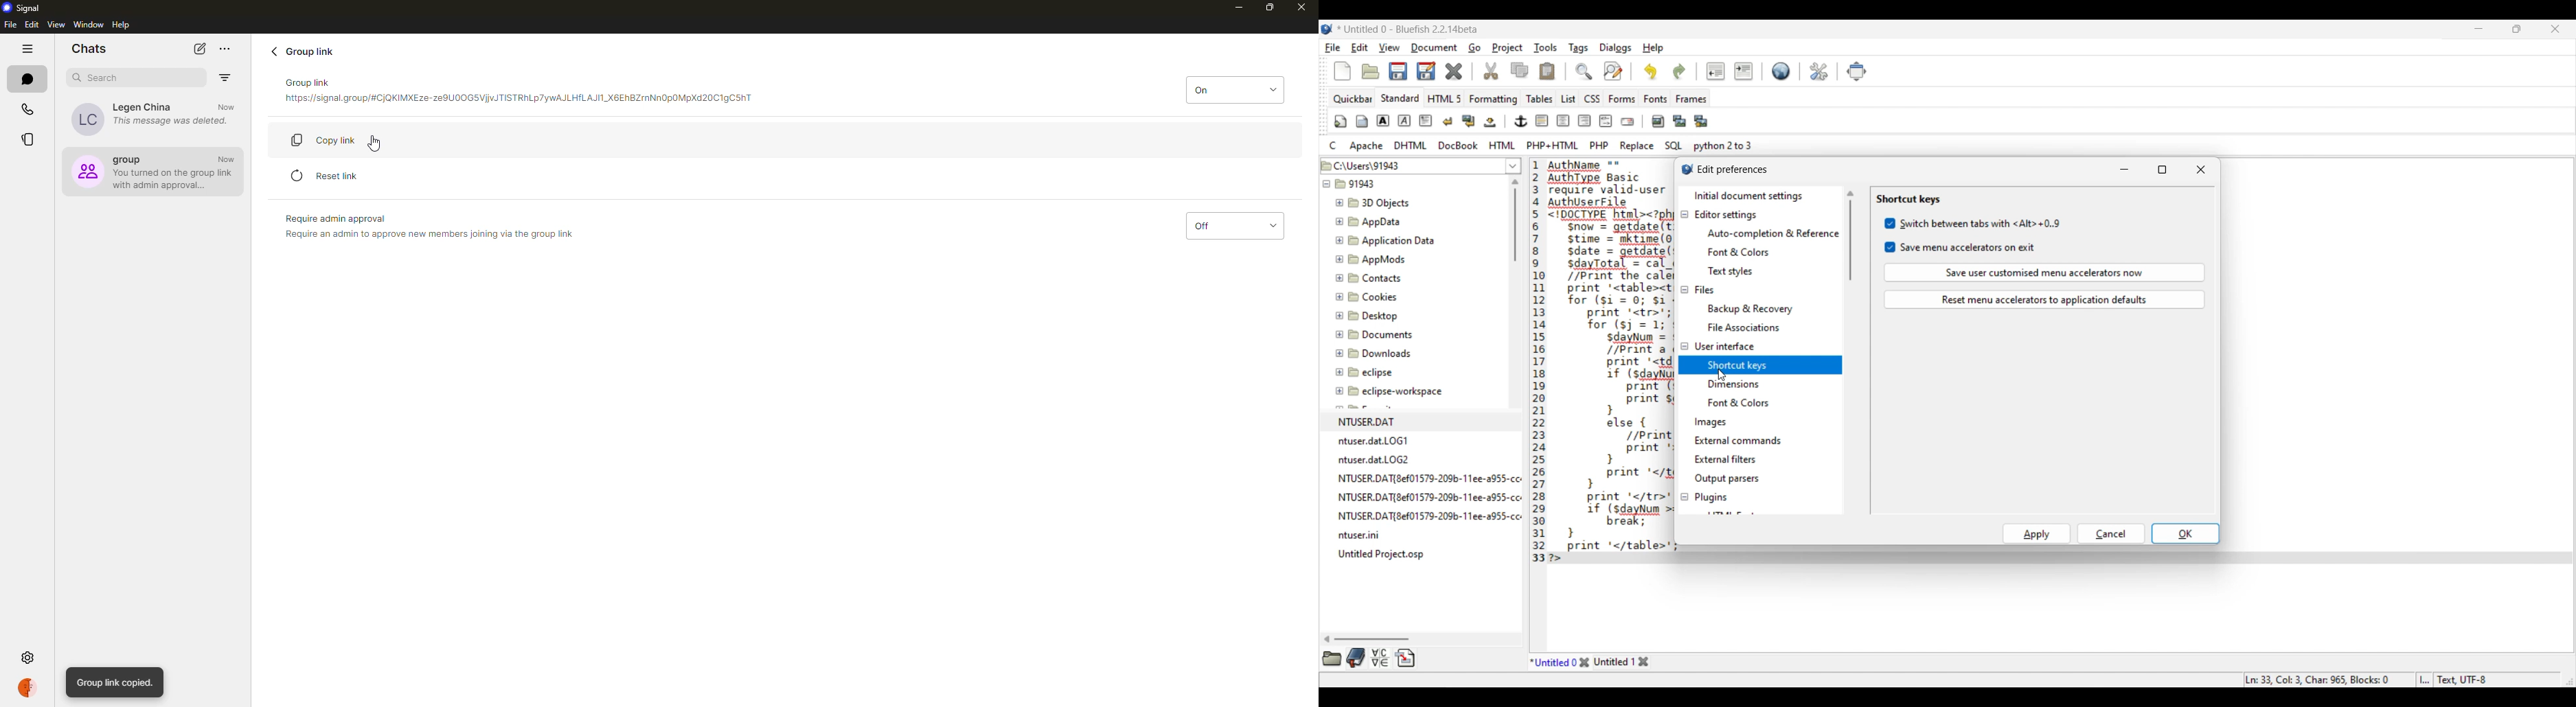 This screenshot has height=728, width=2576. Describe the element at coordinates (2556, 29) in the screenshot. I see `Close interface` at that location.